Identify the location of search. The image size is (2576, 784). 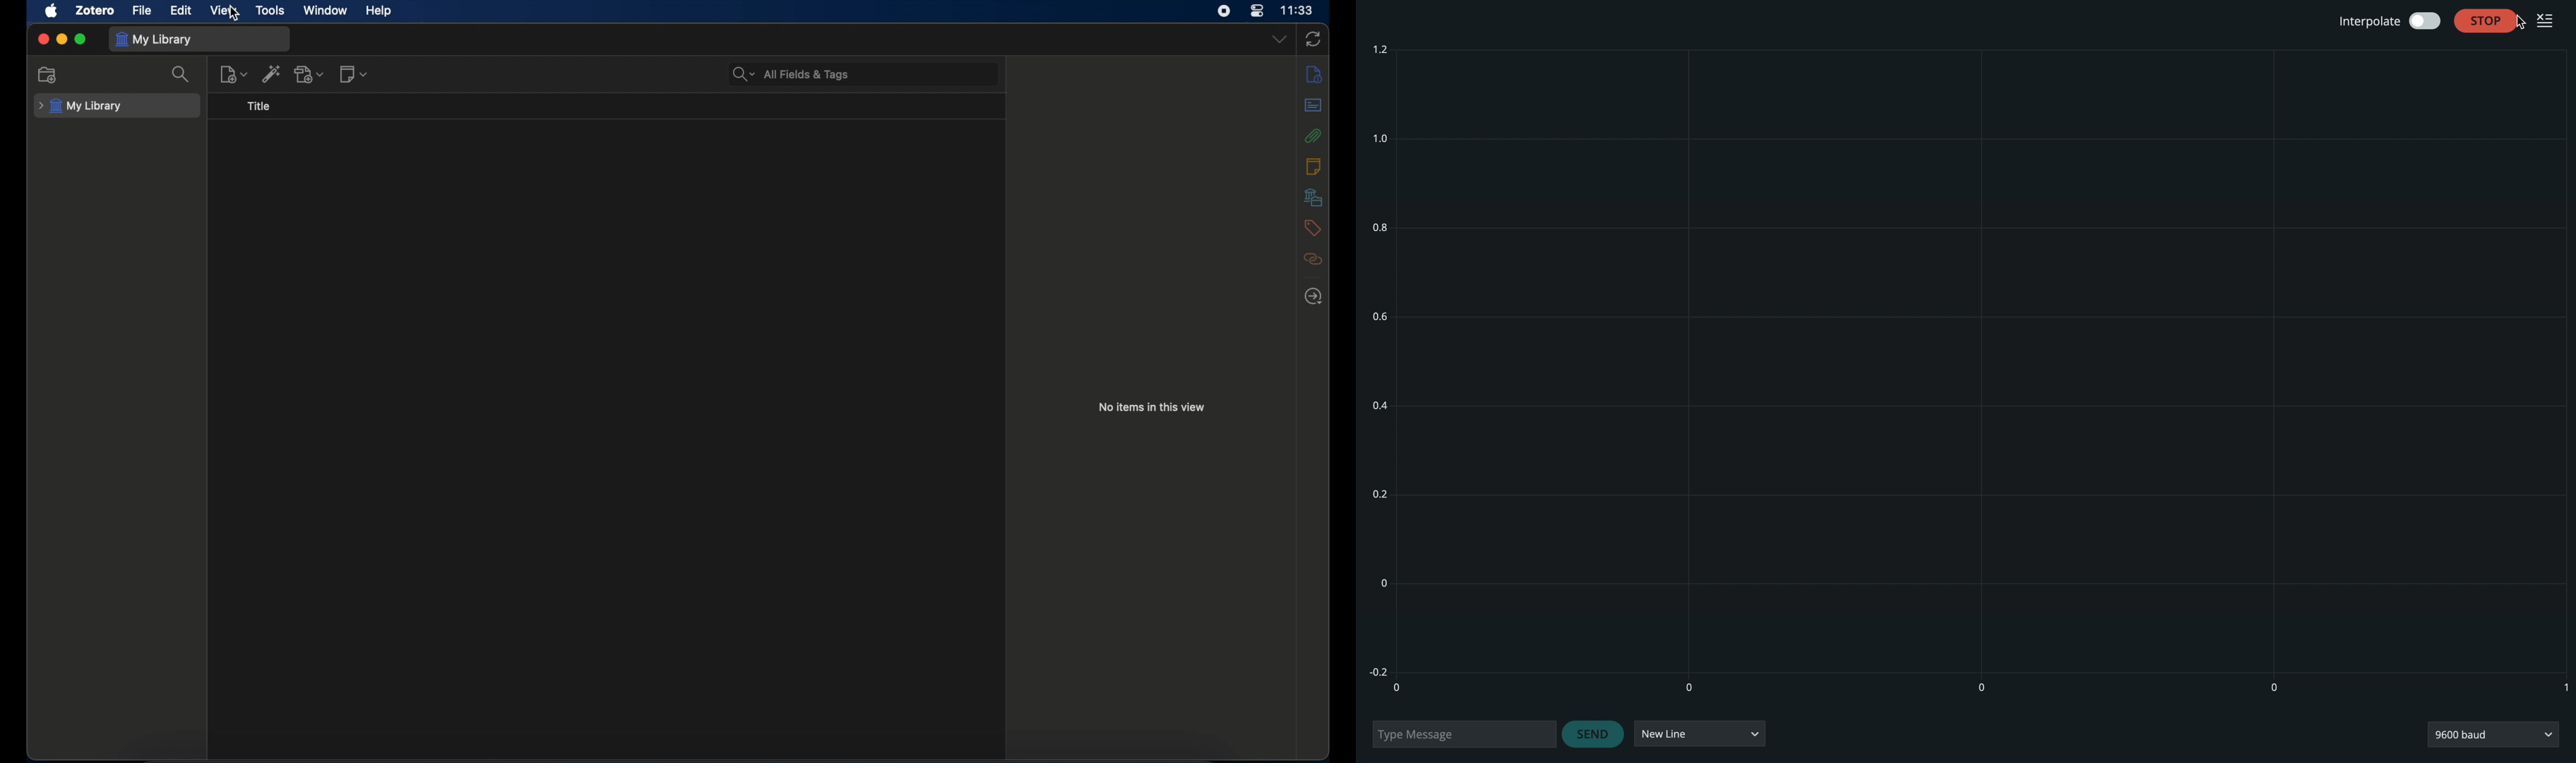
(182, 76).